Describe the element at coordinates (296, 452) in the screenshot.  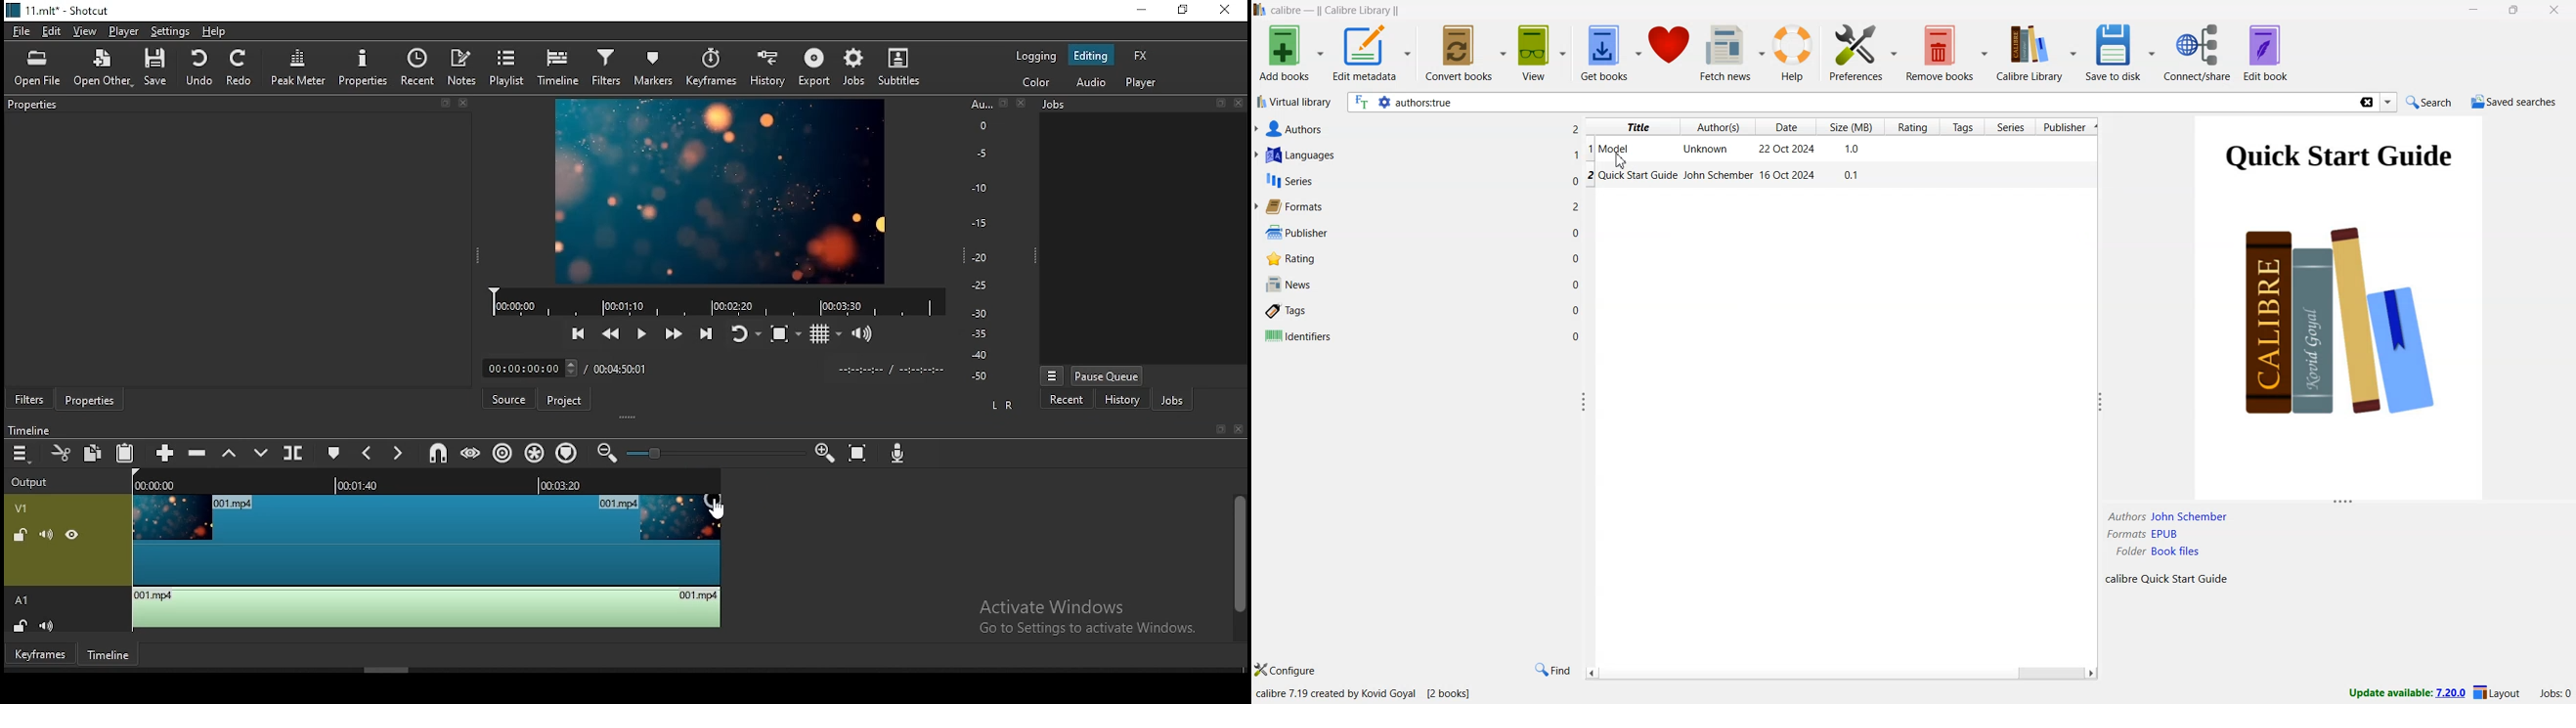
I see `split at playhead` at that location.